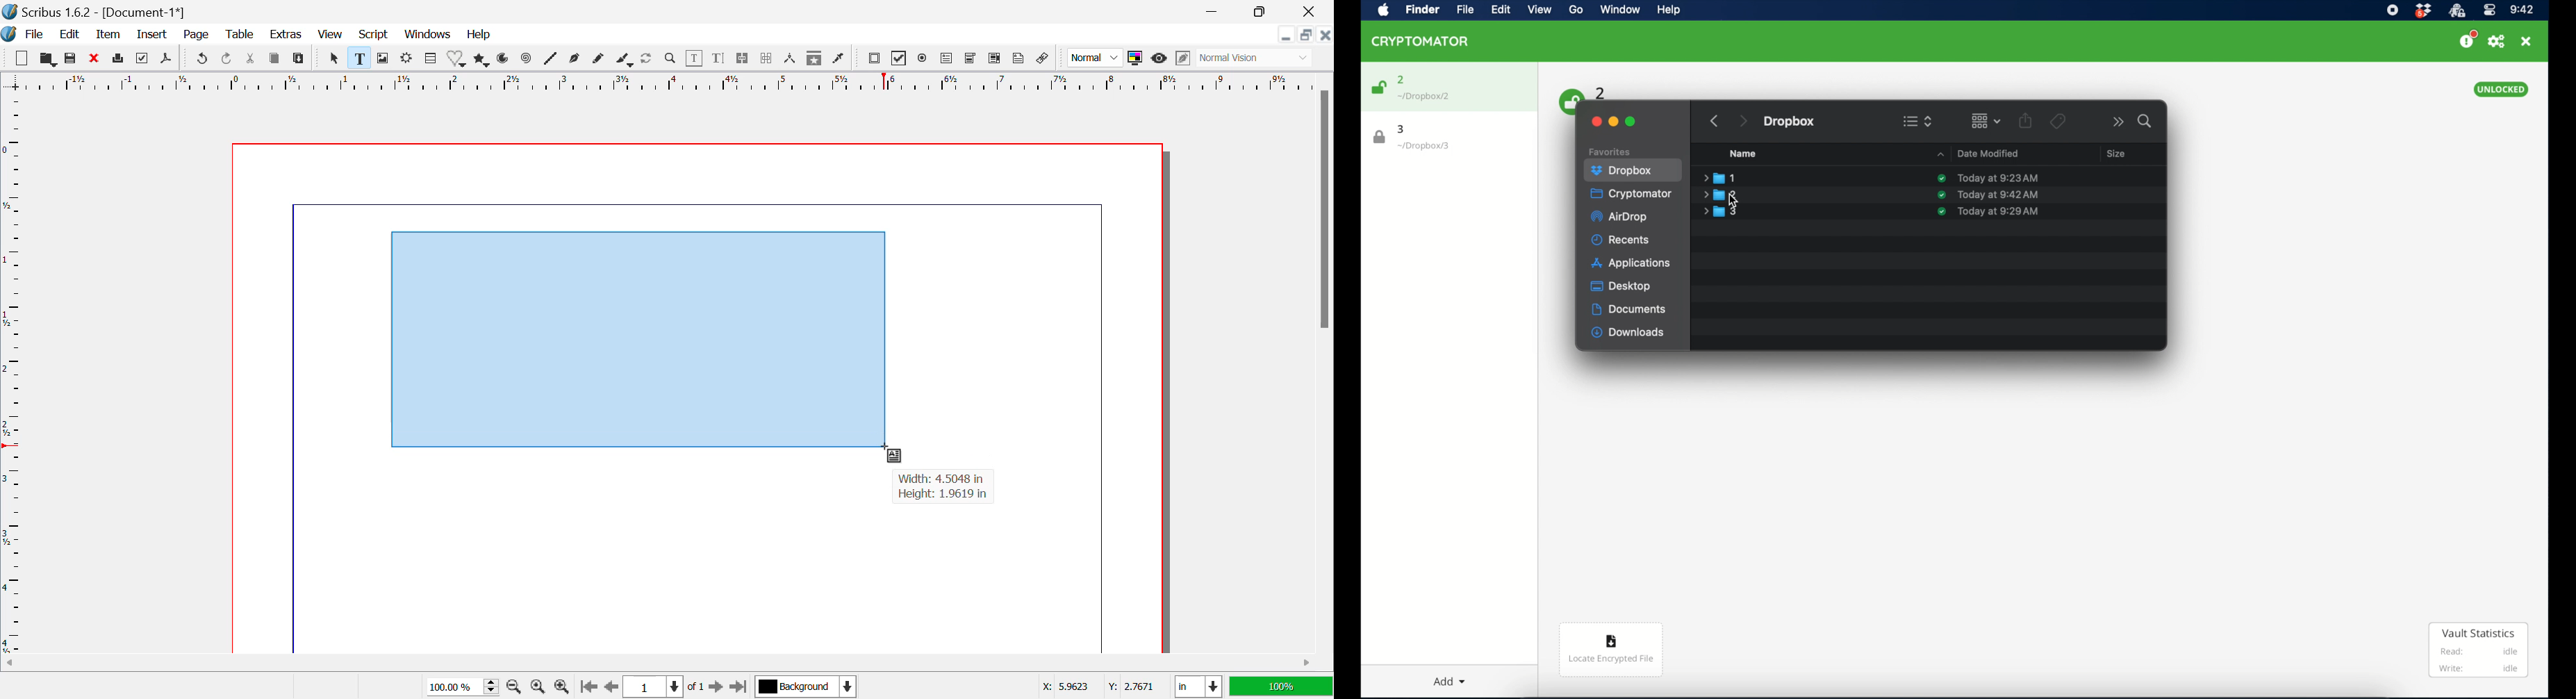 The image size is (2576, 700). I want to click on Discard, so click(94, 58).